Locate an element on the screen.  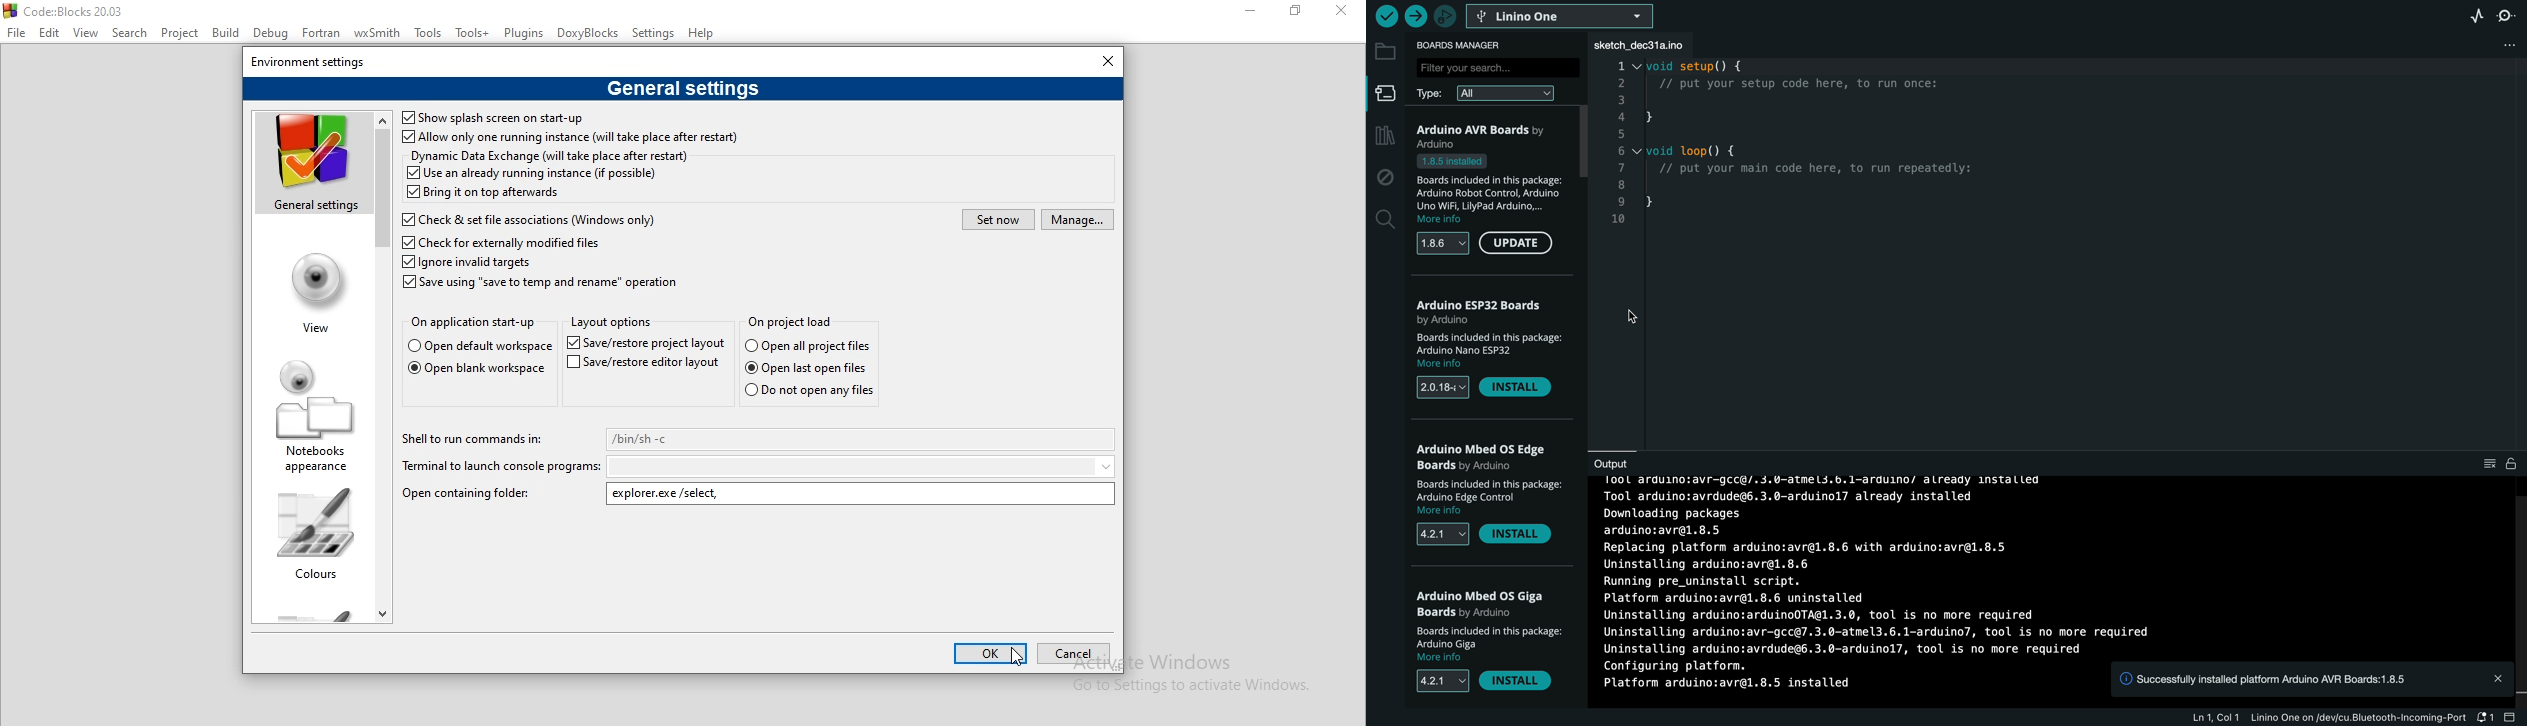
wxSmith is located at coordinates (375, 33).